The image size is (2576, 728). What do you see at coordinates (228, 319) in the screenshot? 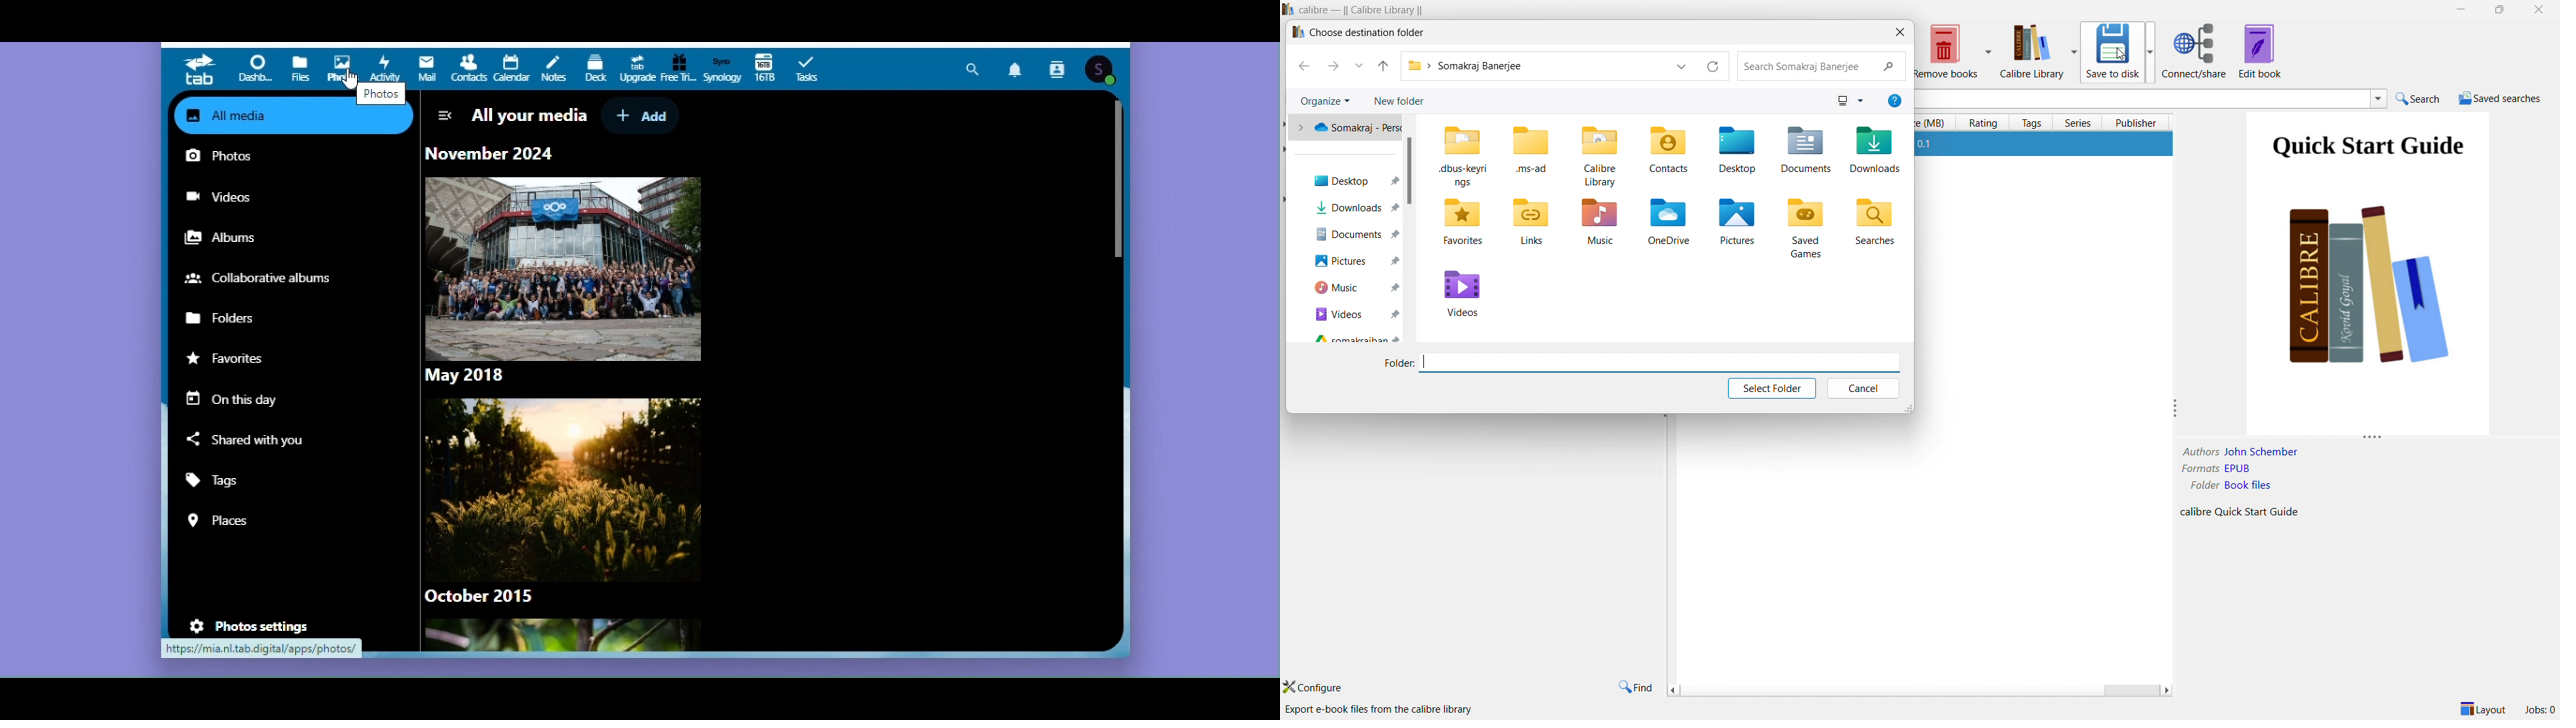
I see `Folders` at bounding box center [228, 319].